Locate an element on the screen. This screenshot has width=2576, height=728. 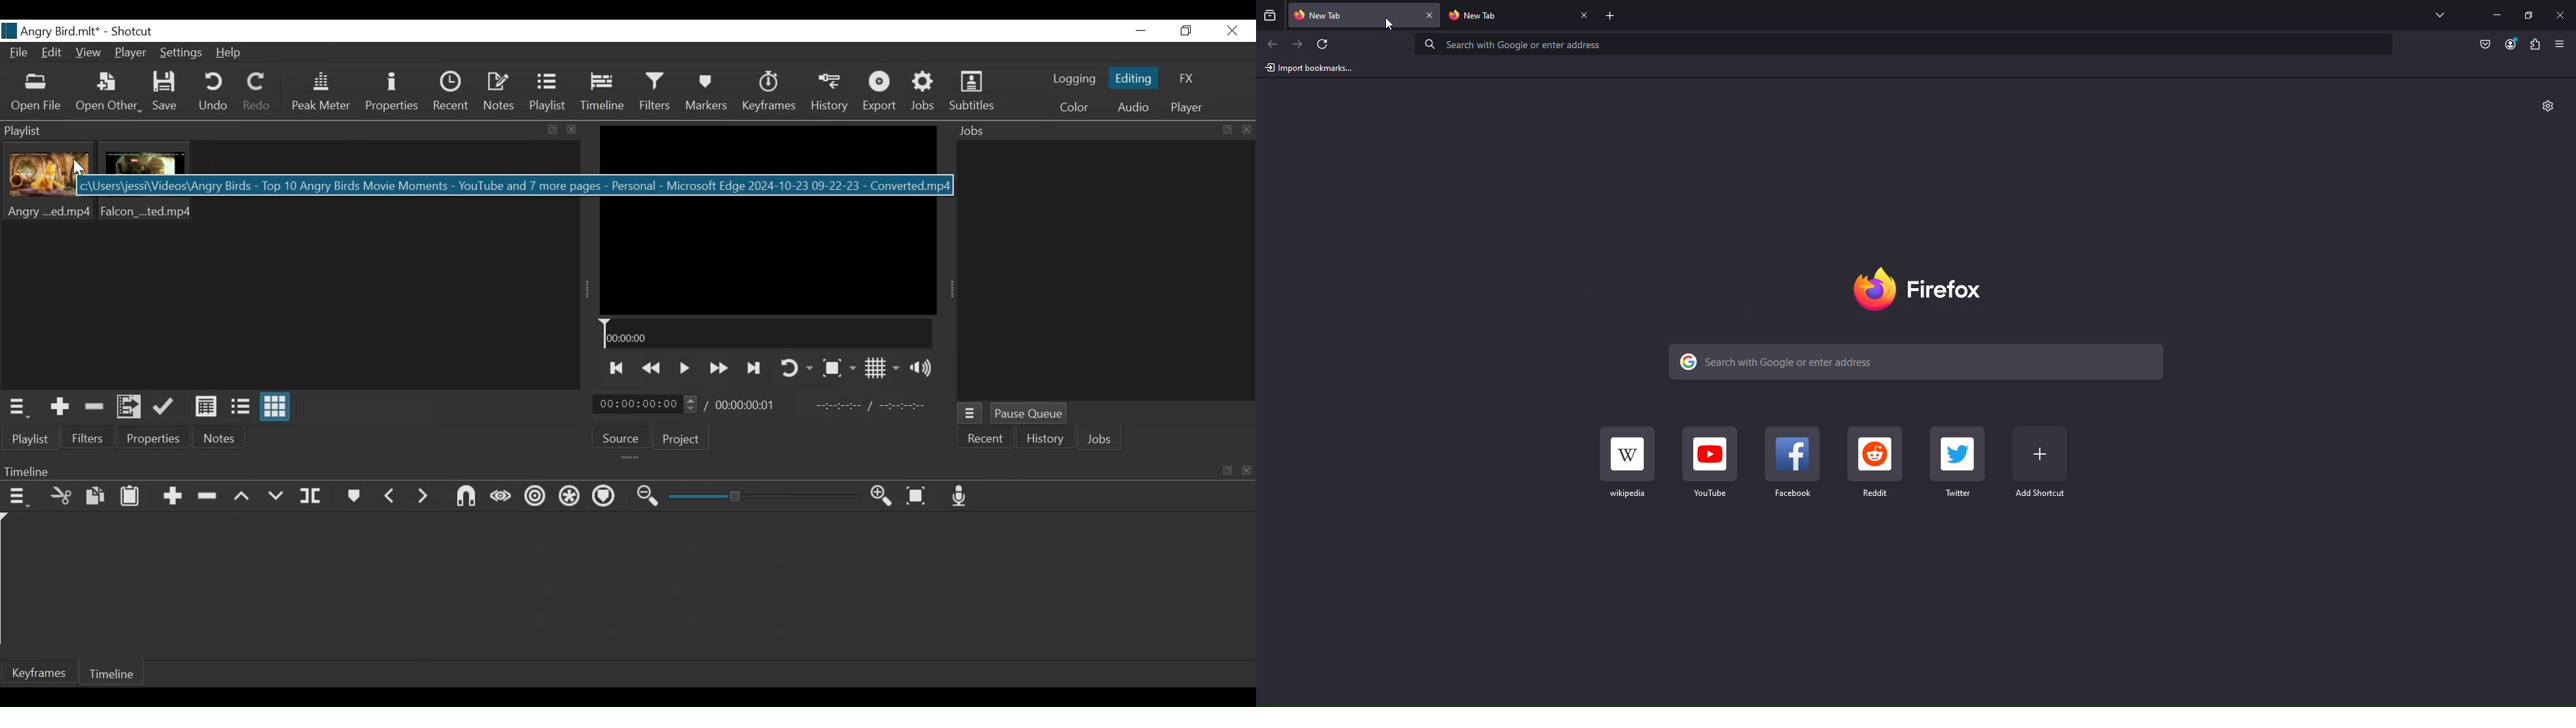
Restore is located at coordinates (1184, 31).